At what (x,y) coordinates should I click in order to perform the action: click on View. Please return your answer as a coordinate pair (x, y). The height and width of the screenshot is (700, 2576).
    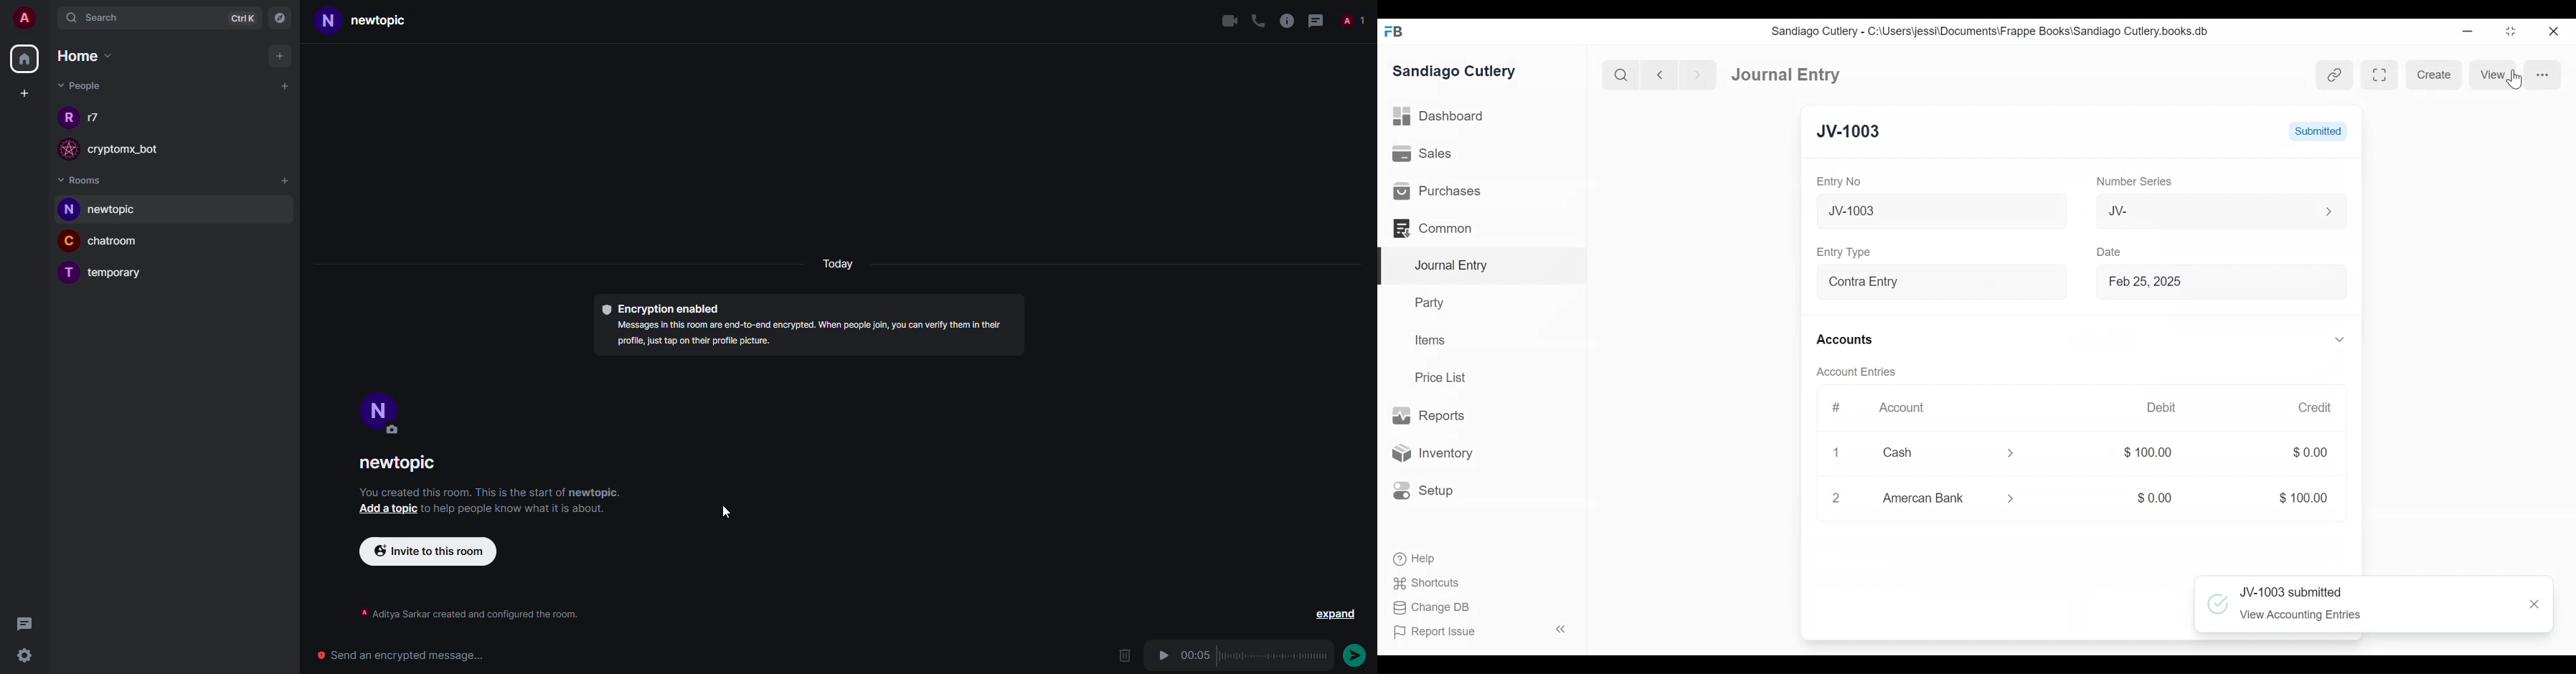
    Looking at the image, I should click on (2494, 75).